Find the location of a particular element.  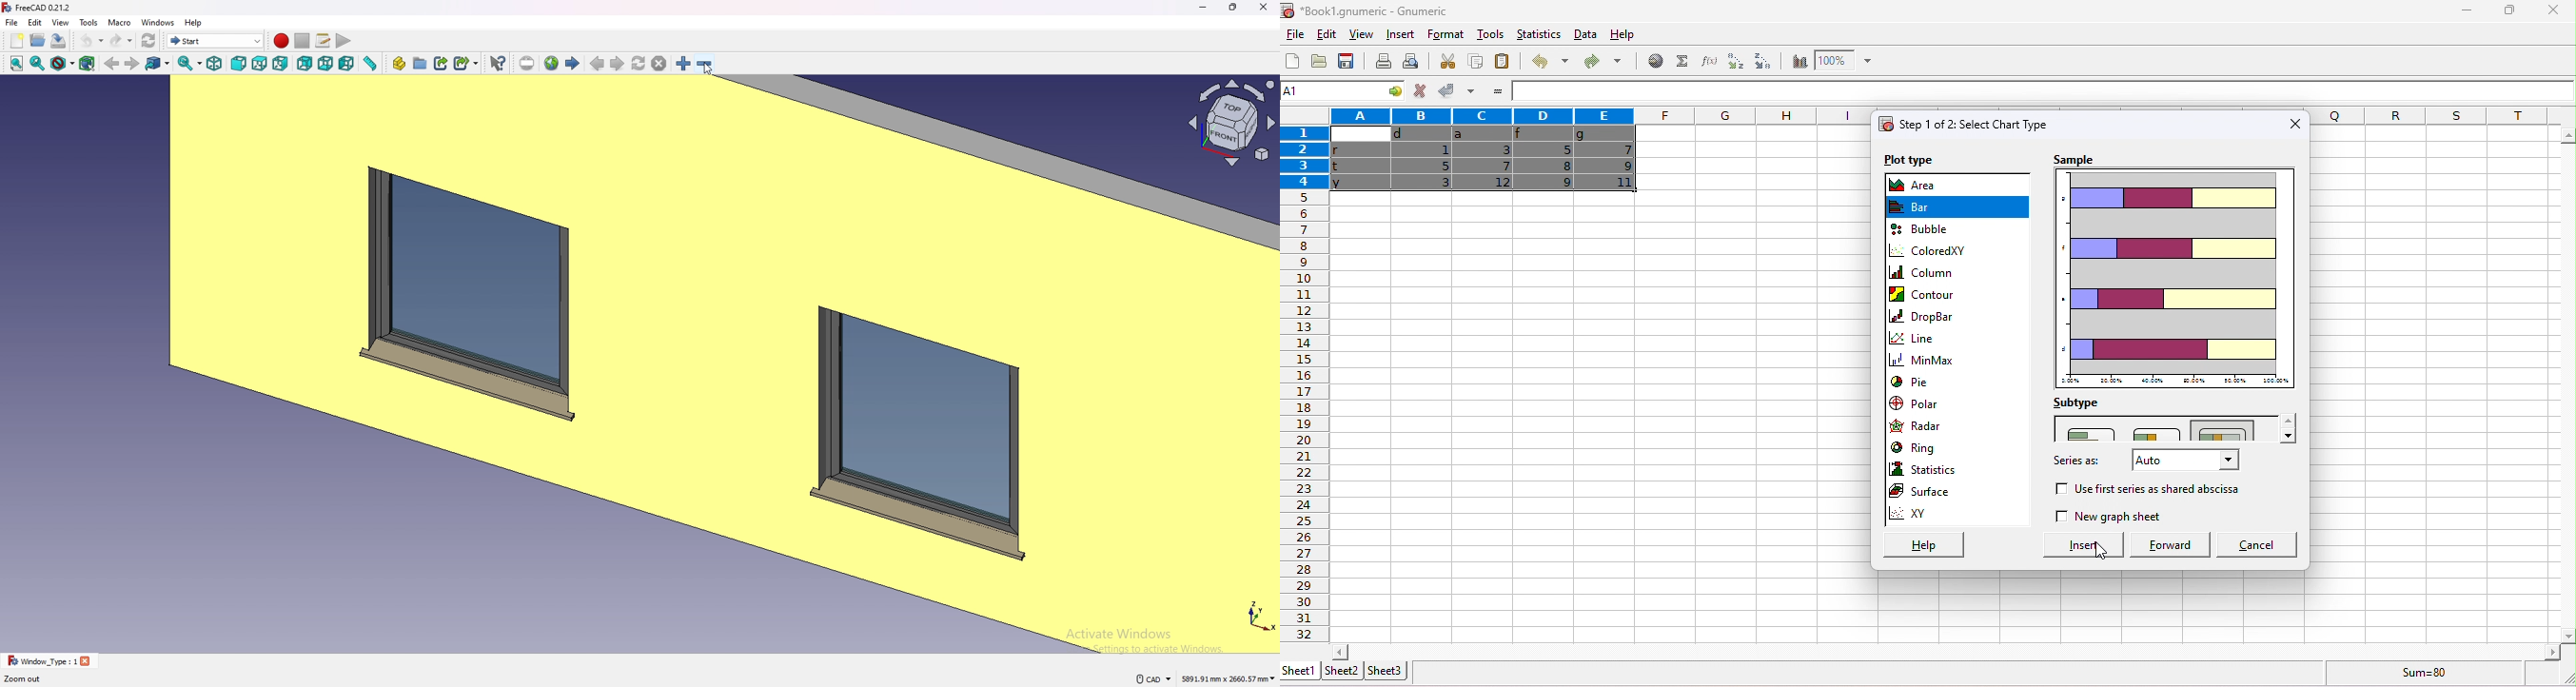

= is located at coordinates (1500, 91).